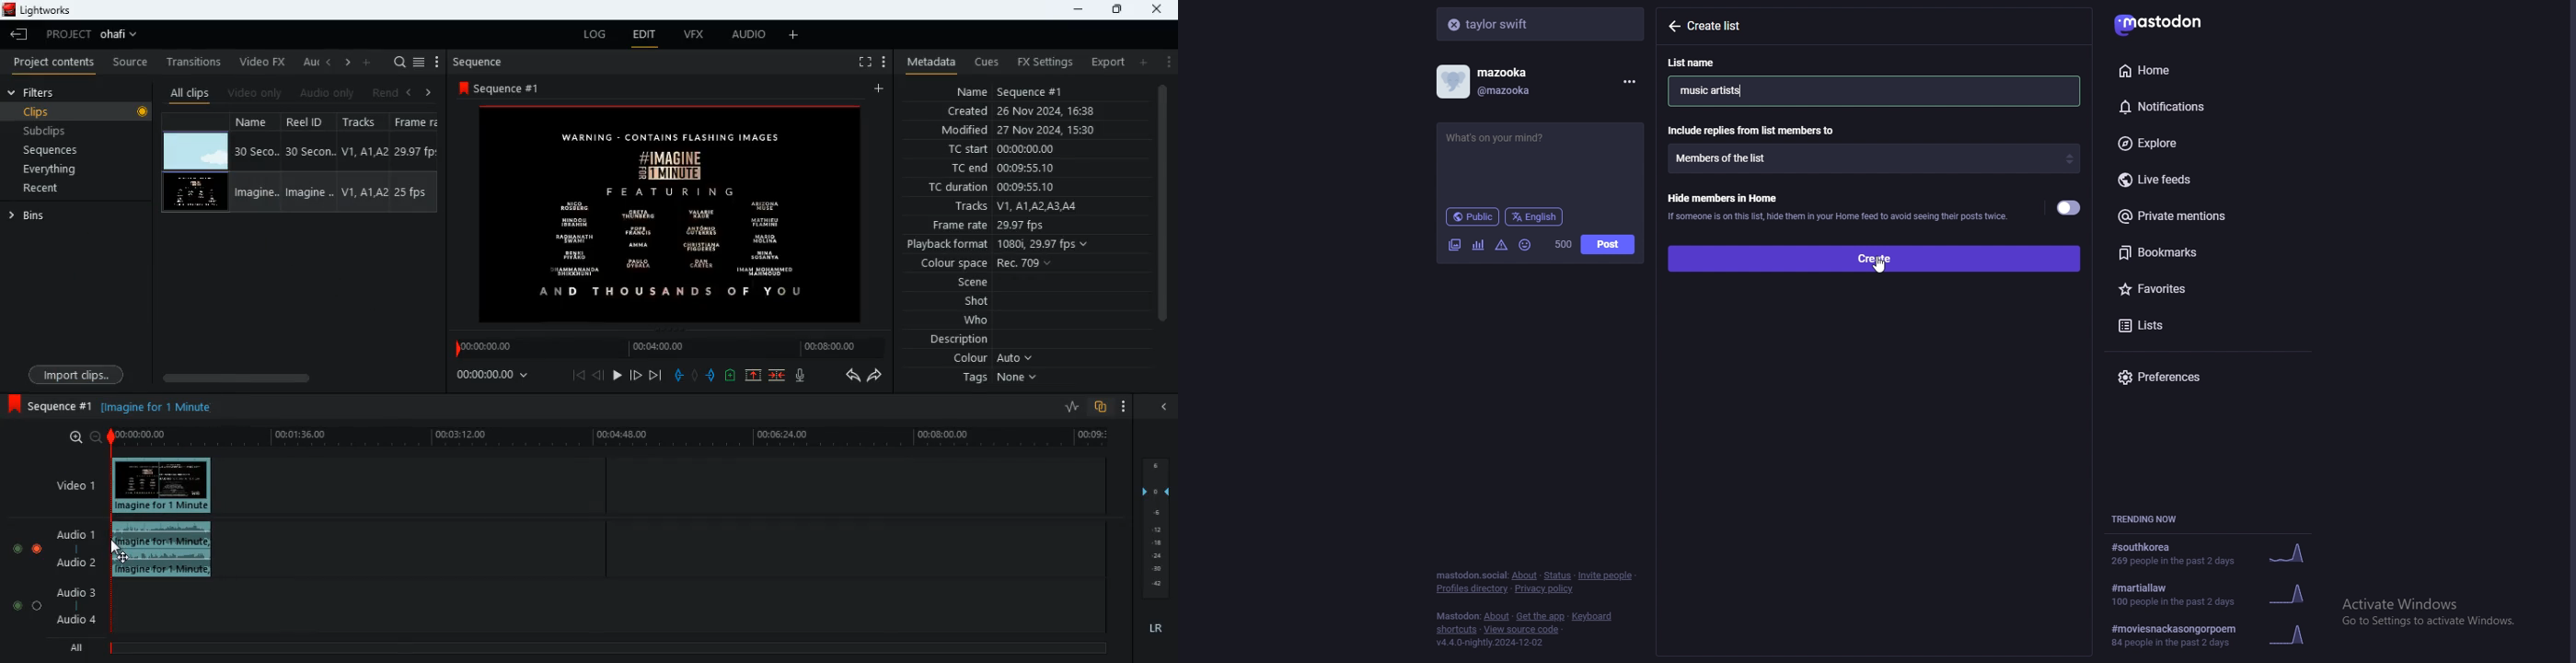 Image resolution: width=2576 pixels, height=672 pixels. I want to click on search, so click(399, 63).